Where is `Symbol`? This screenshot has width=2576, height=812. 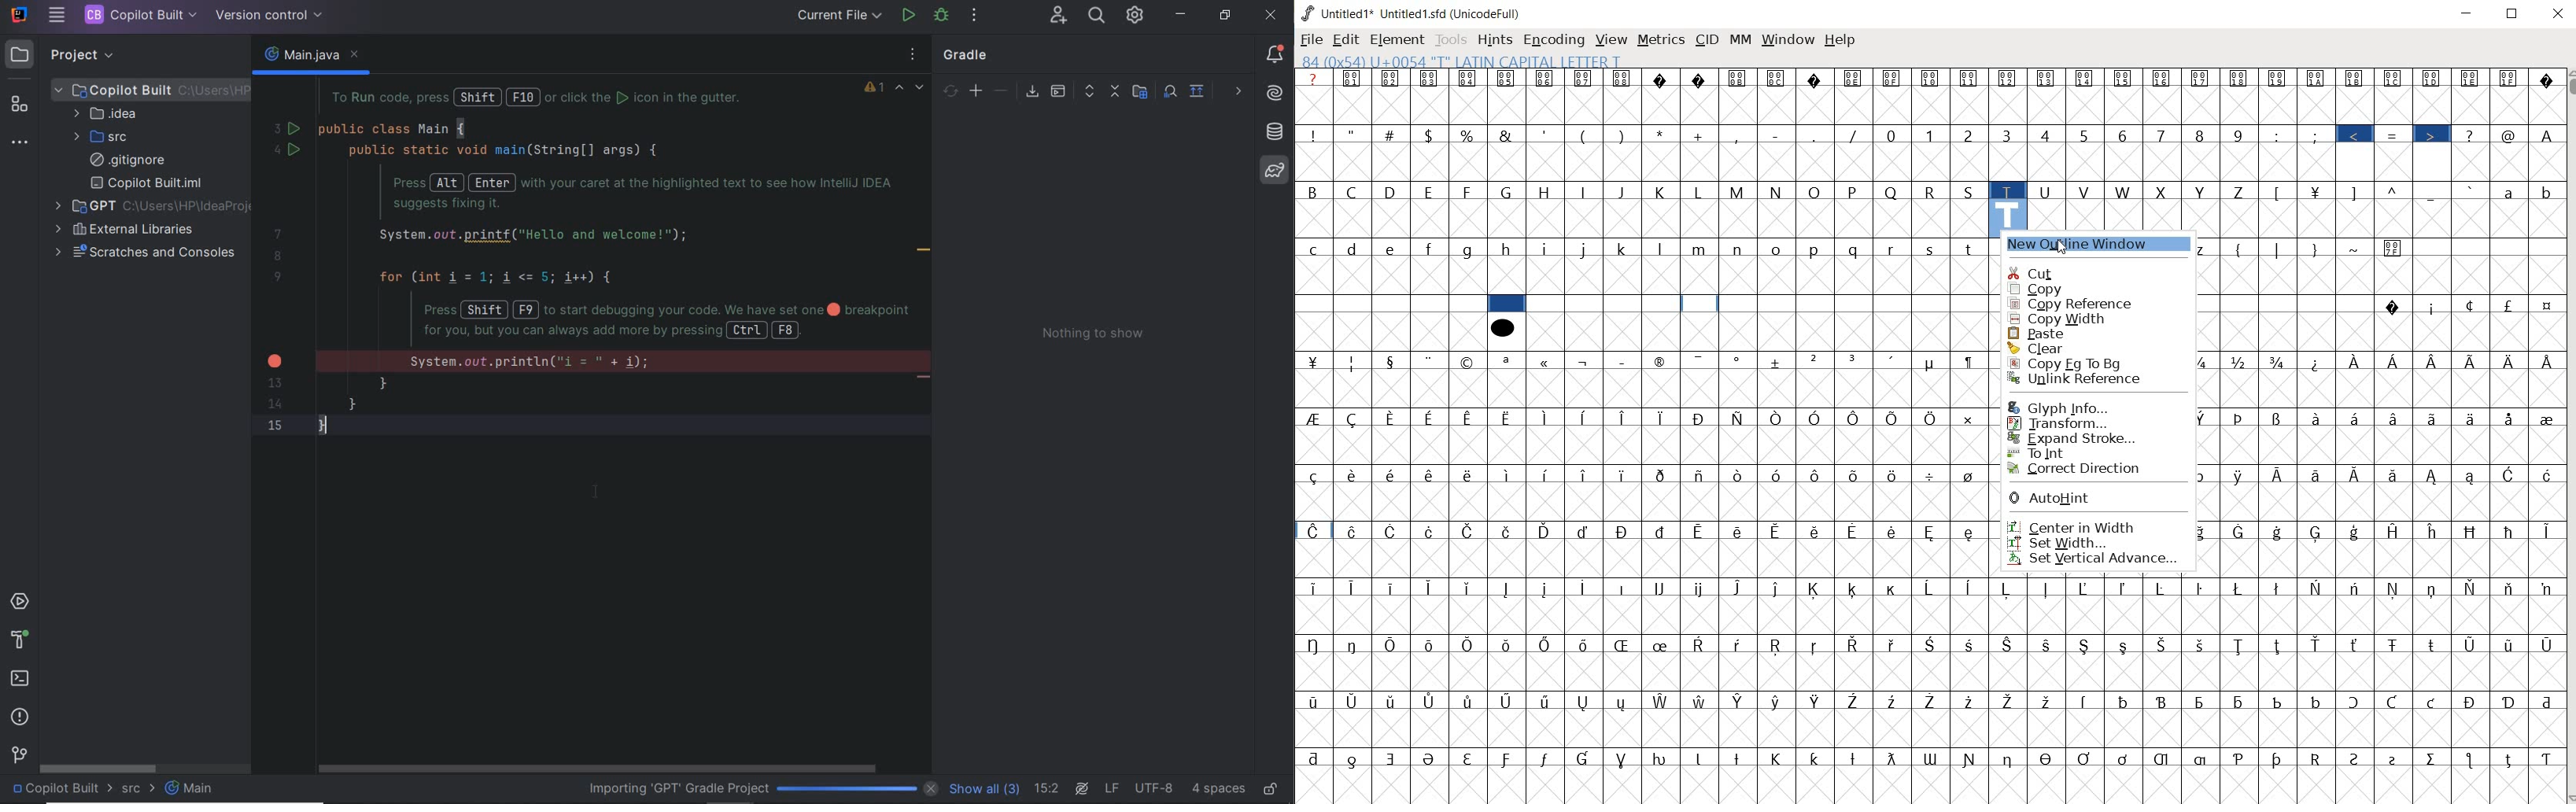 Symbol is located at coordinates (2086, 589).